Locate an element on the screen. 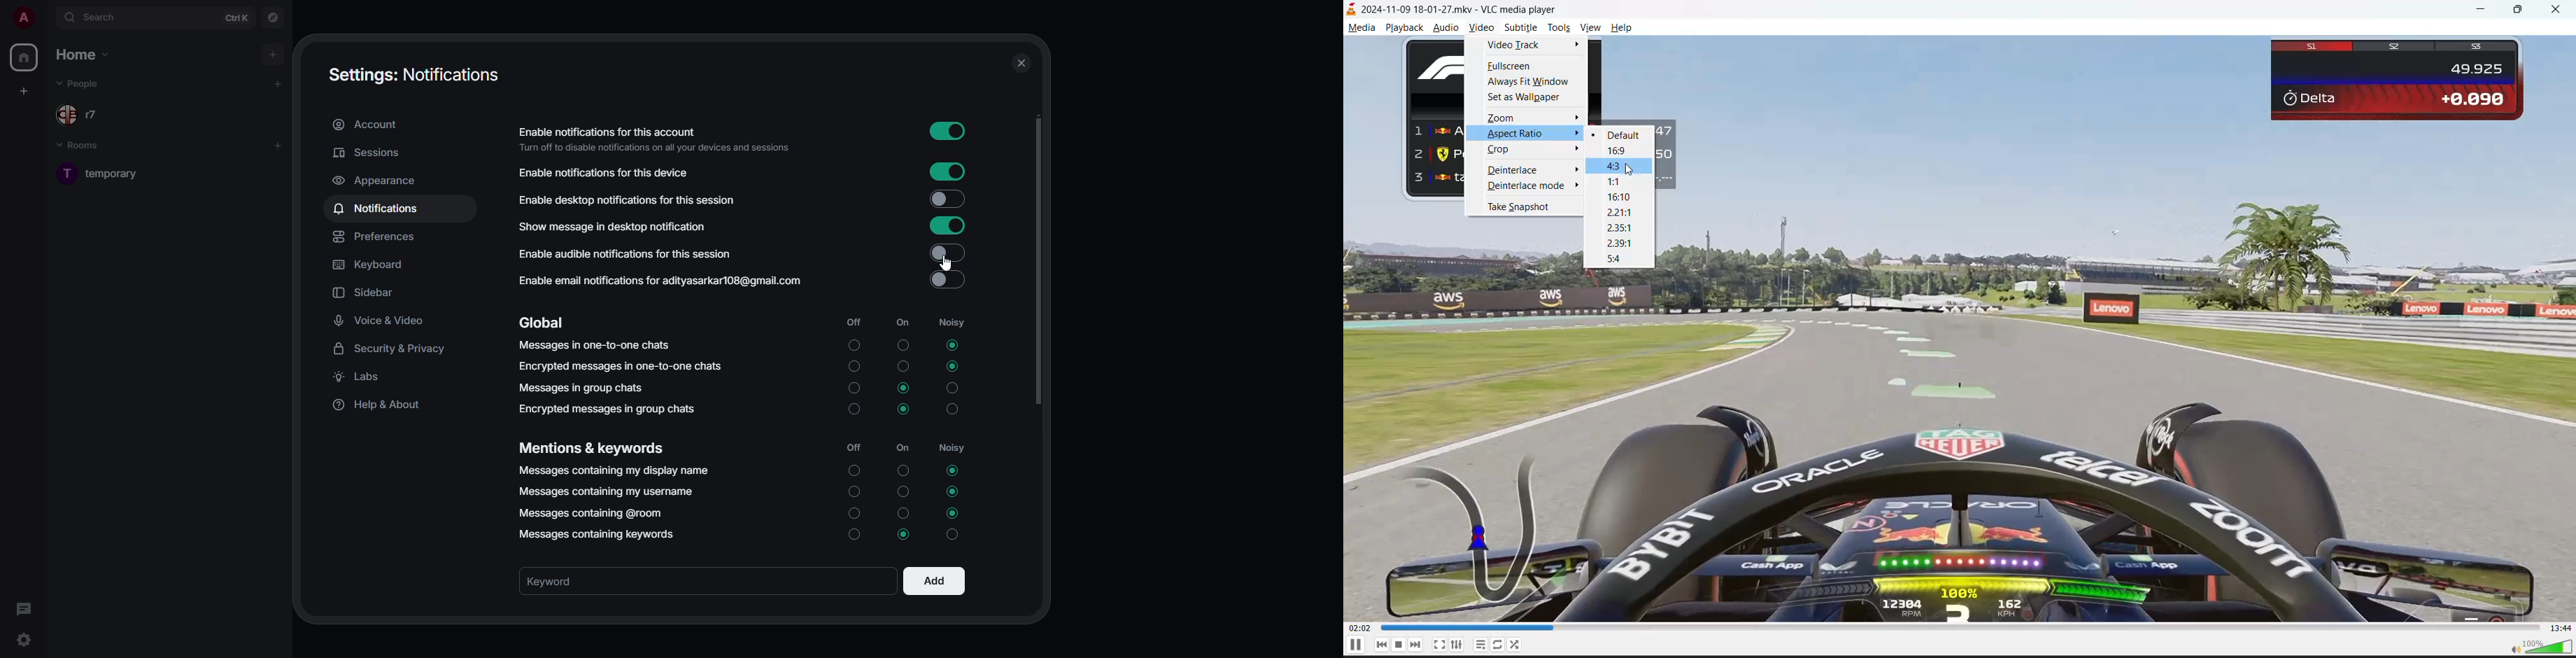  on is located at coordinates (903, 322).